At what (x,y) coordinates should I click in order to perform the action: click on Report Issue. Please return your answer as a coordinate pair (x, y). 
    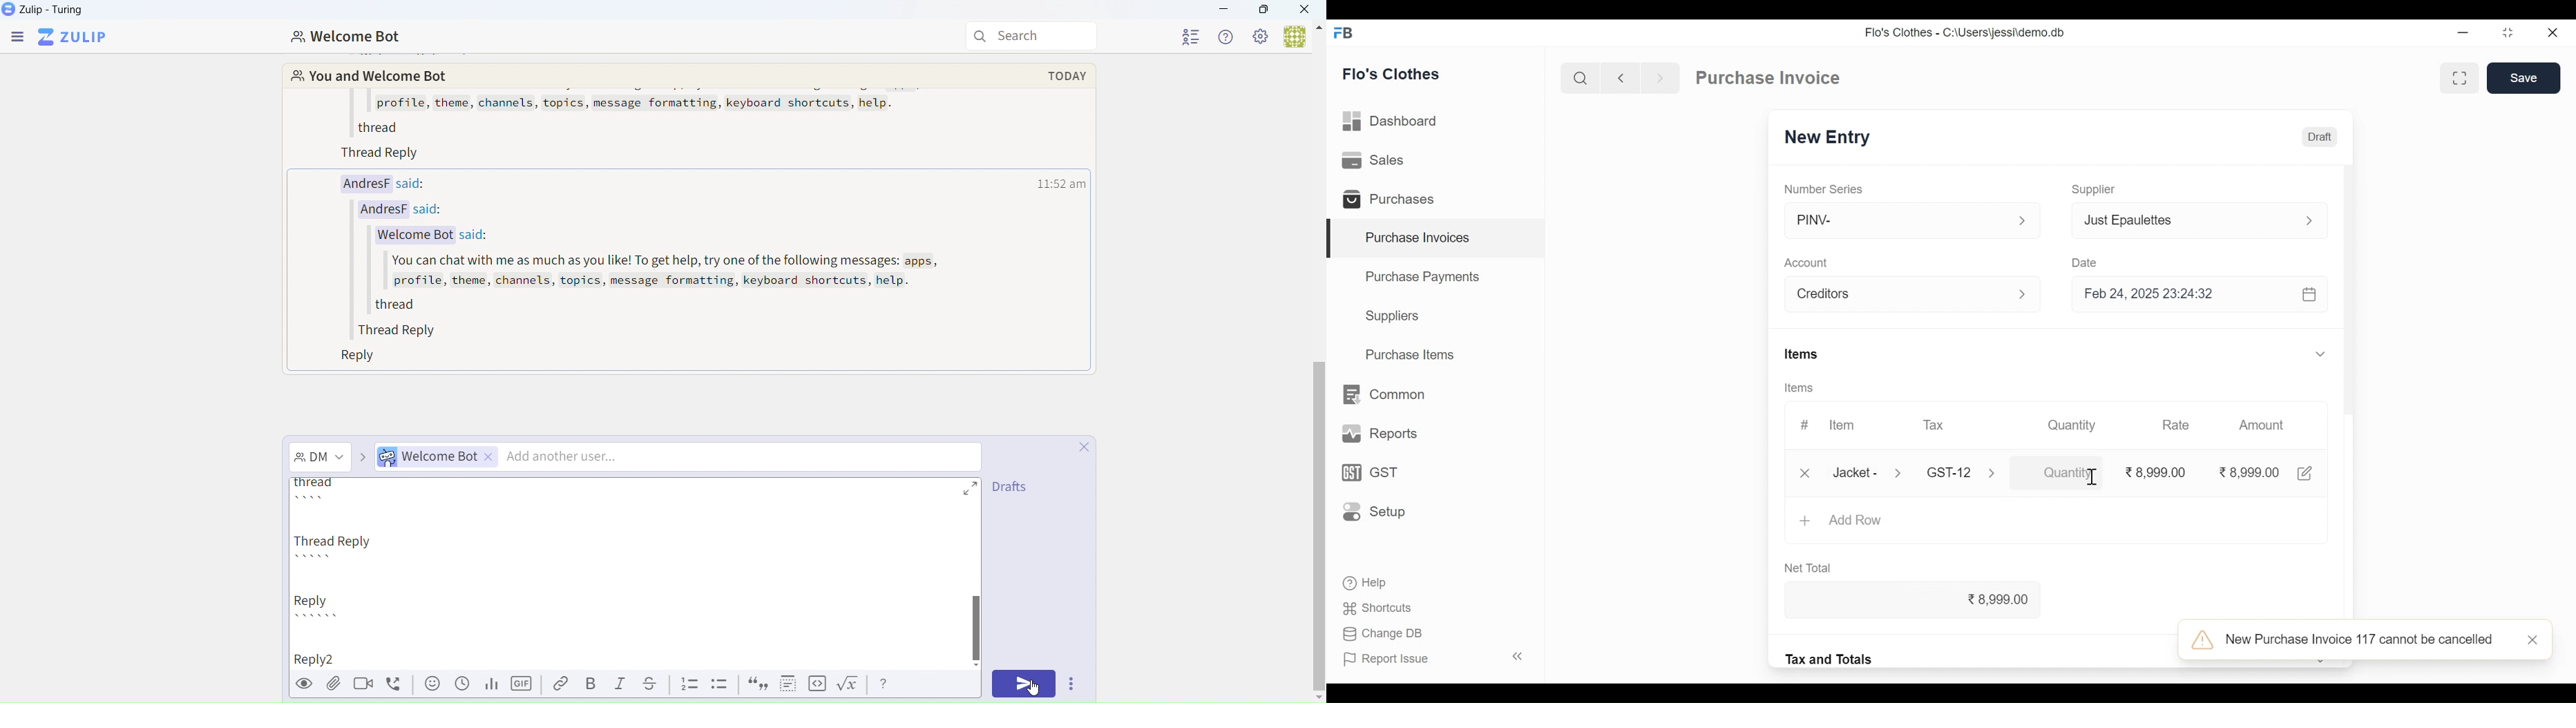
    Looking at the image, I should click on (1434, 657).